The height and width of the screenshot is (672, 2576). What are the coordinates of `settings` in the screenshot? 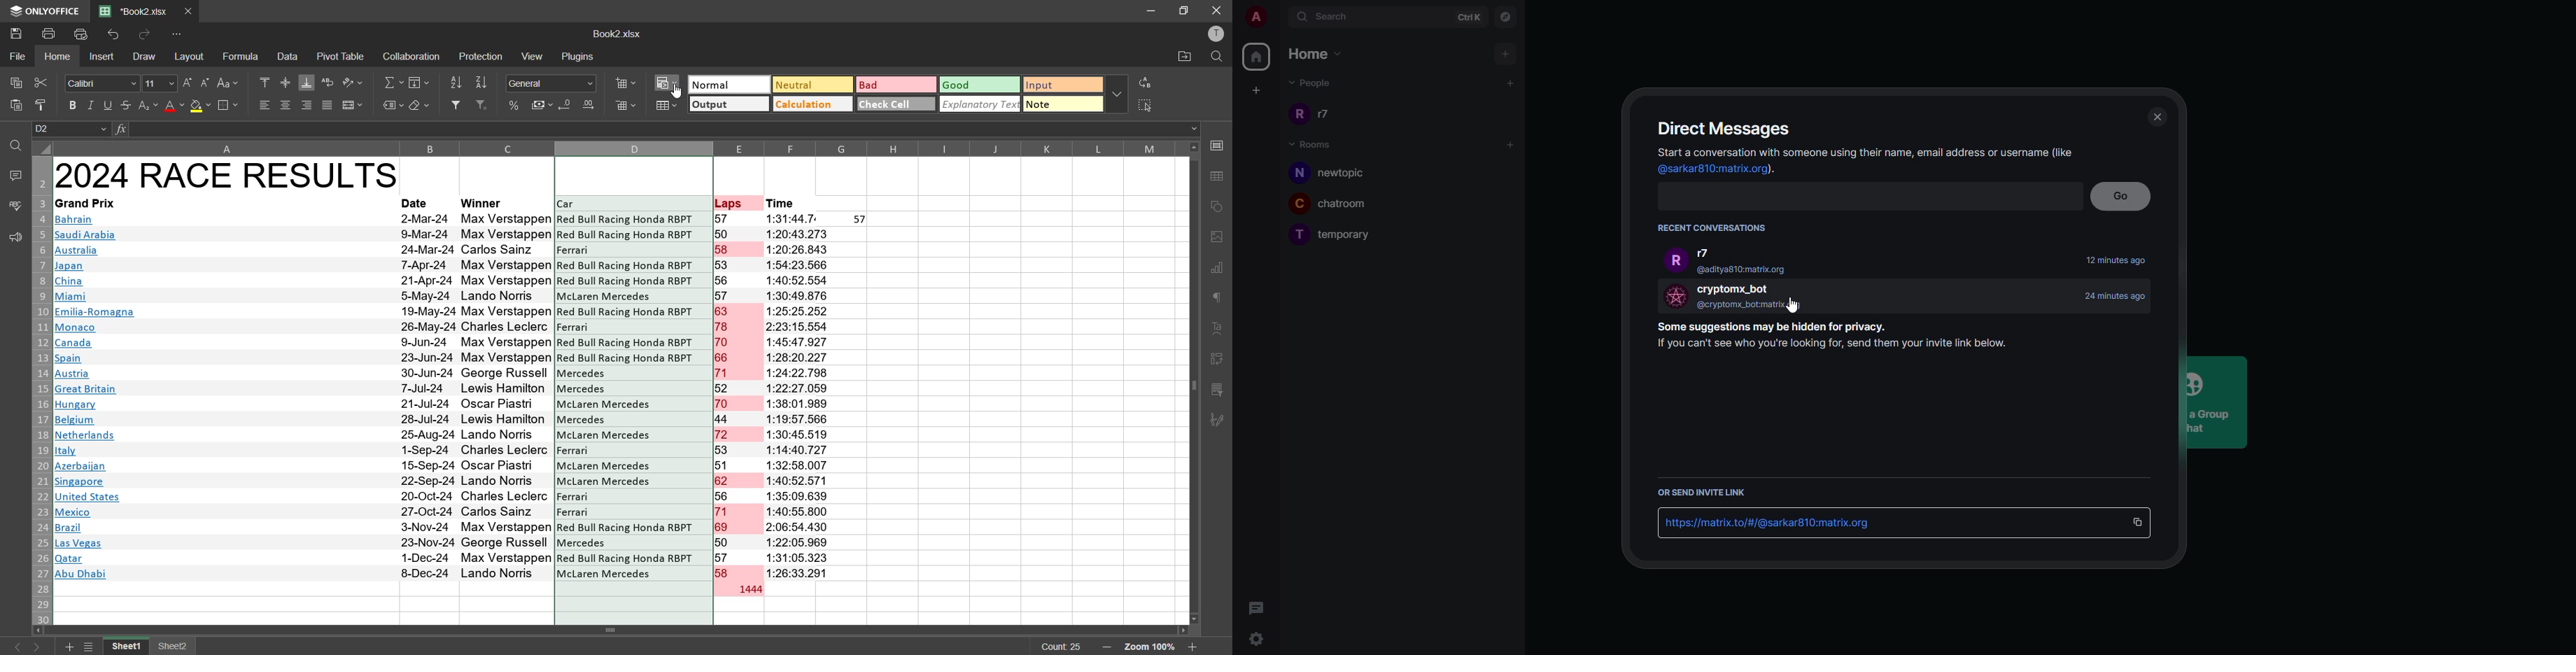 It's located at (1261, 638).